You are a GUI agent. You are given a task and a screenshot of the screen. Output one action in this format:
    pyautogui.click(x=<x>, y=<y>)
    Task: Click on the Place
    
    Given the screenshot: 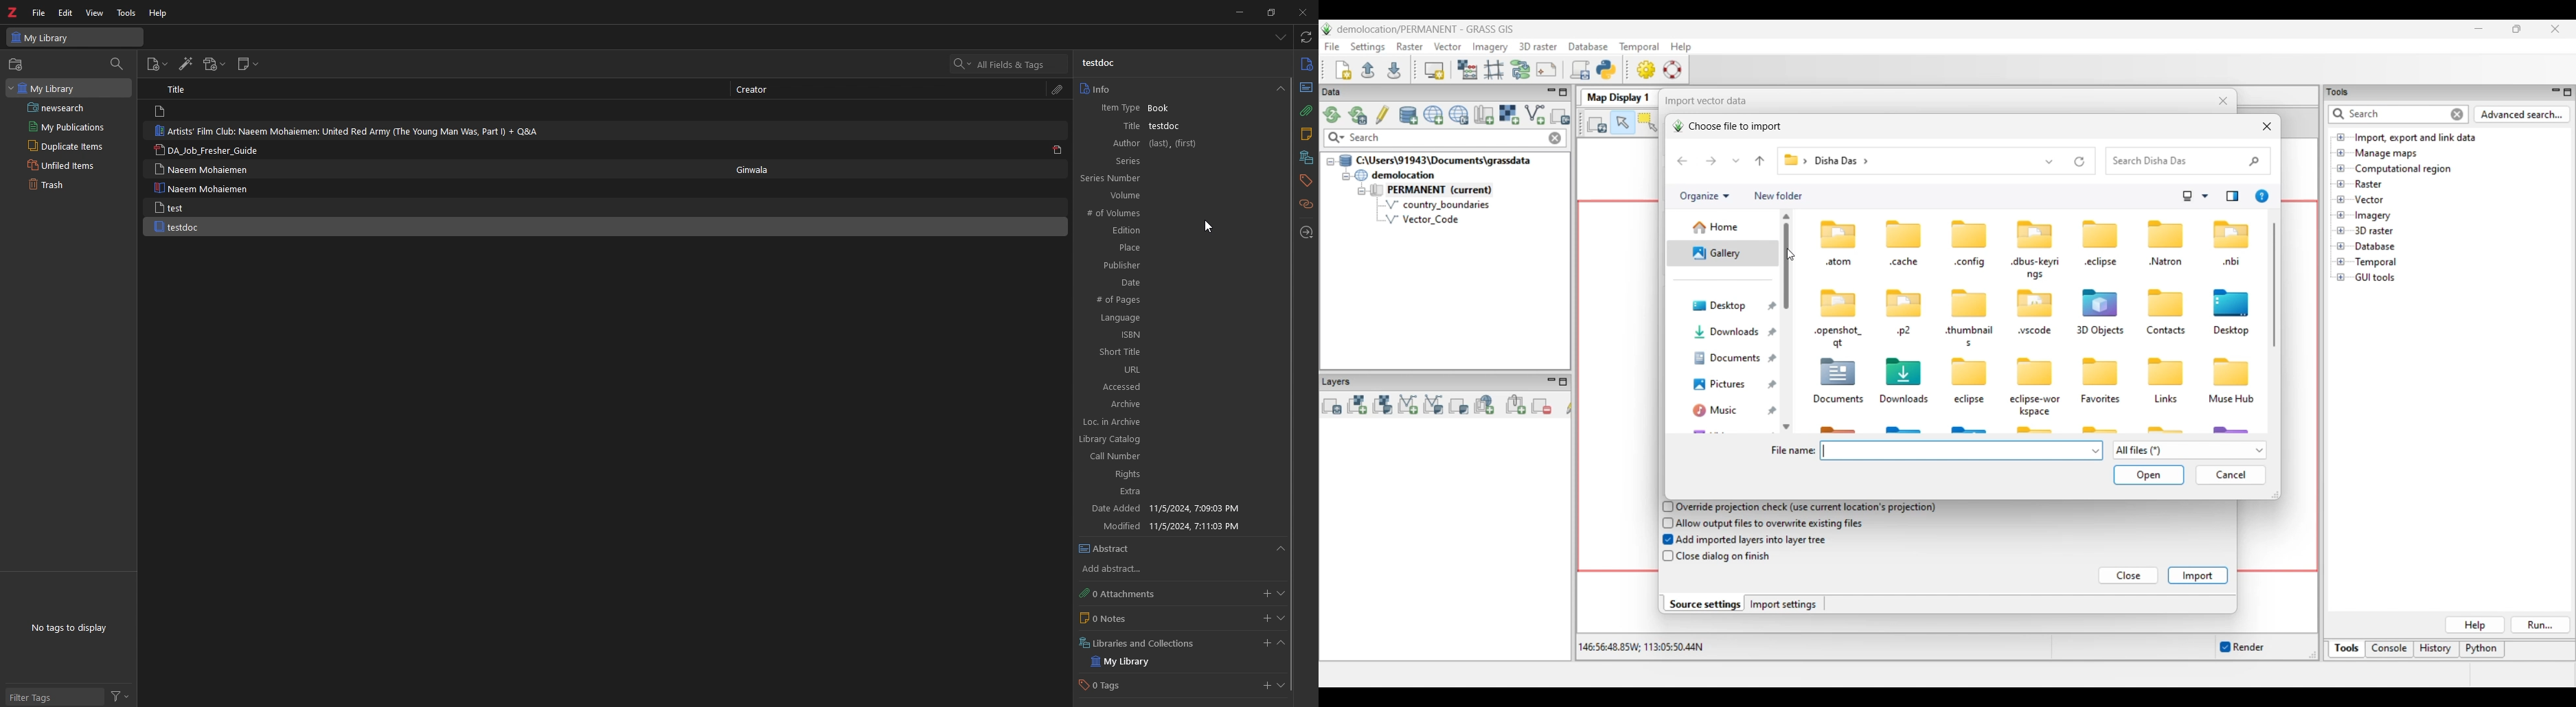 What is the action you would take?
    pyautogui.click(x=1183, y=248)
    